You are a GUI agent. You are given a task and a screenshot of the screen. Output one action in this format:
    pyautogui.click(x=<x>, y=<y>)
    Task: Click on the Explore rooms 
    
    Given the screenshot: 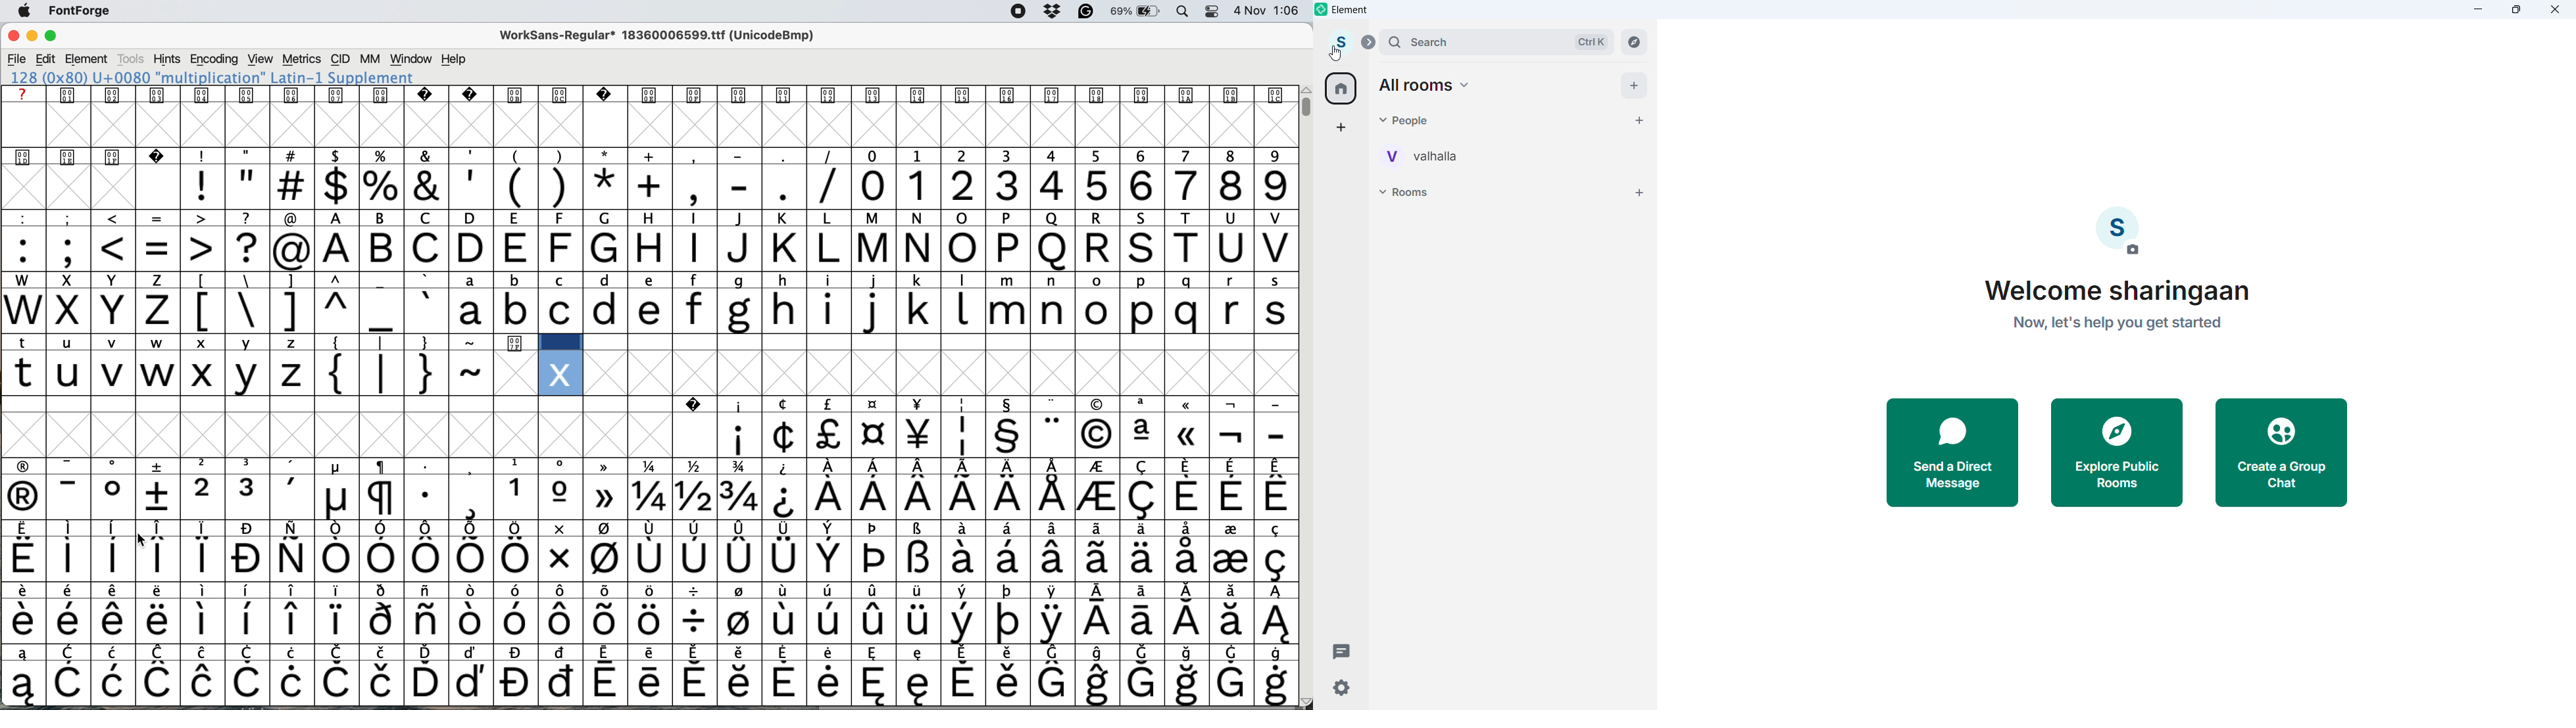 What is the action you would take?
    pyautogui.click(x=1633, y=43)
    